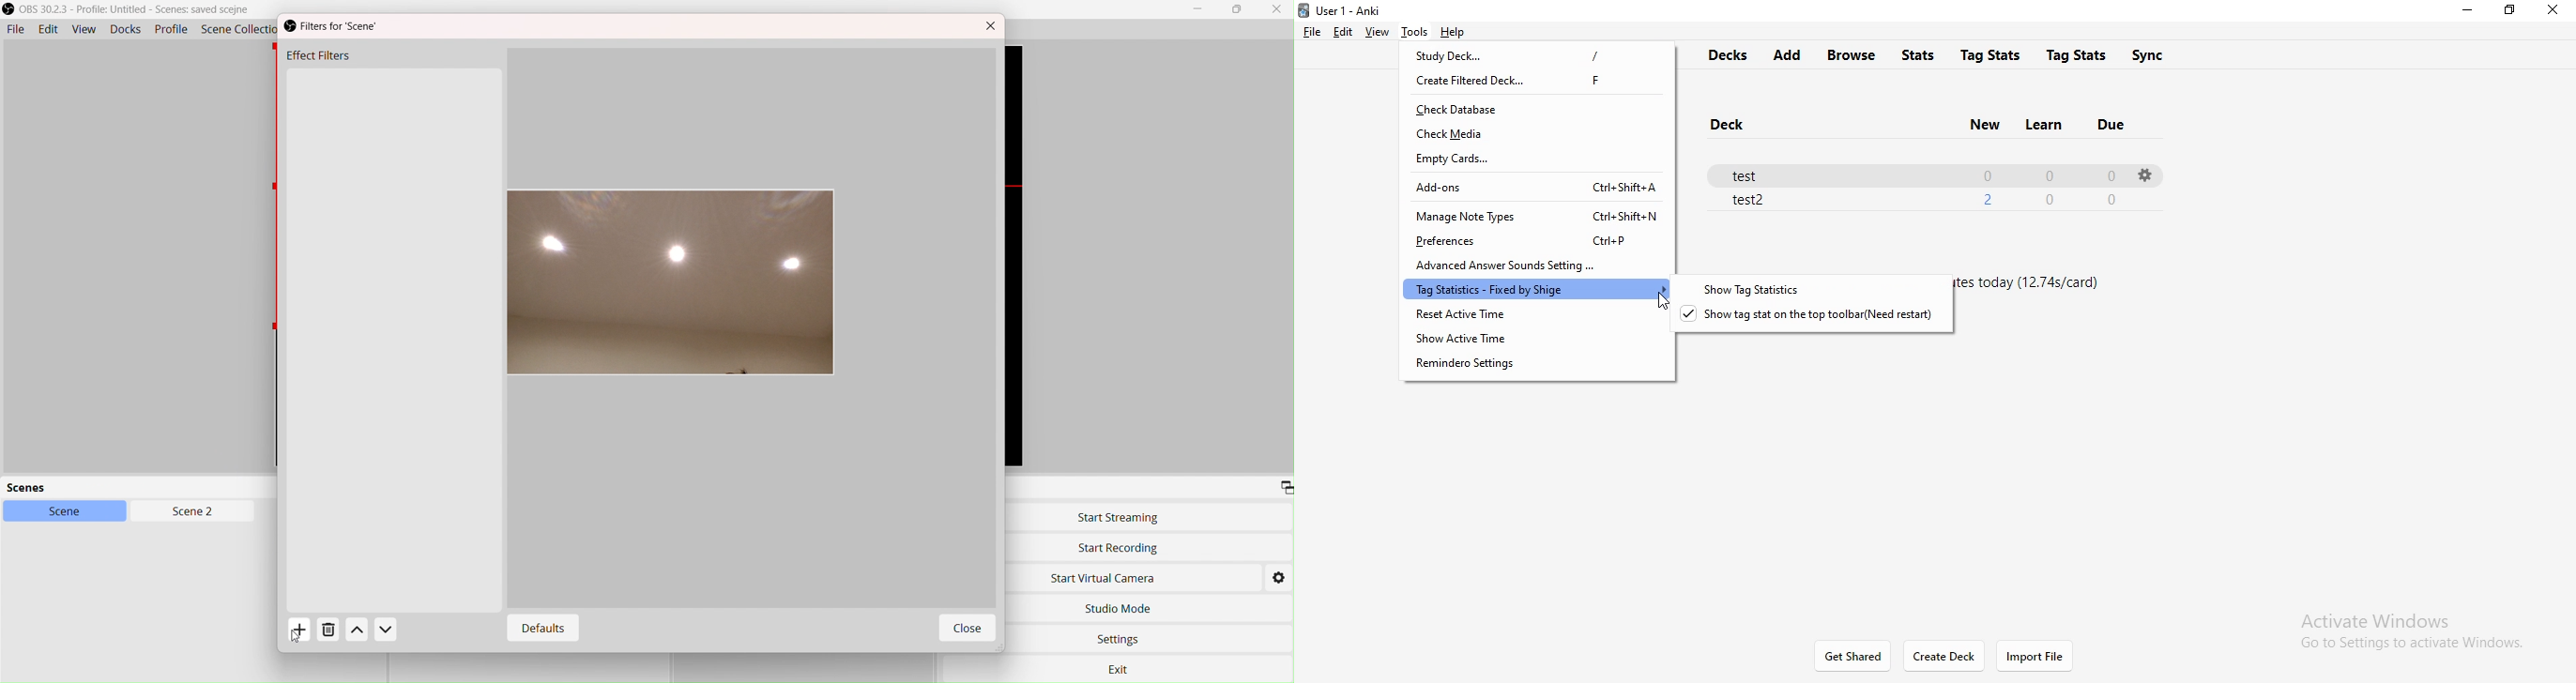 This screenshot has height=700, width=2576. I want to click on import file, so click(2043, 657).